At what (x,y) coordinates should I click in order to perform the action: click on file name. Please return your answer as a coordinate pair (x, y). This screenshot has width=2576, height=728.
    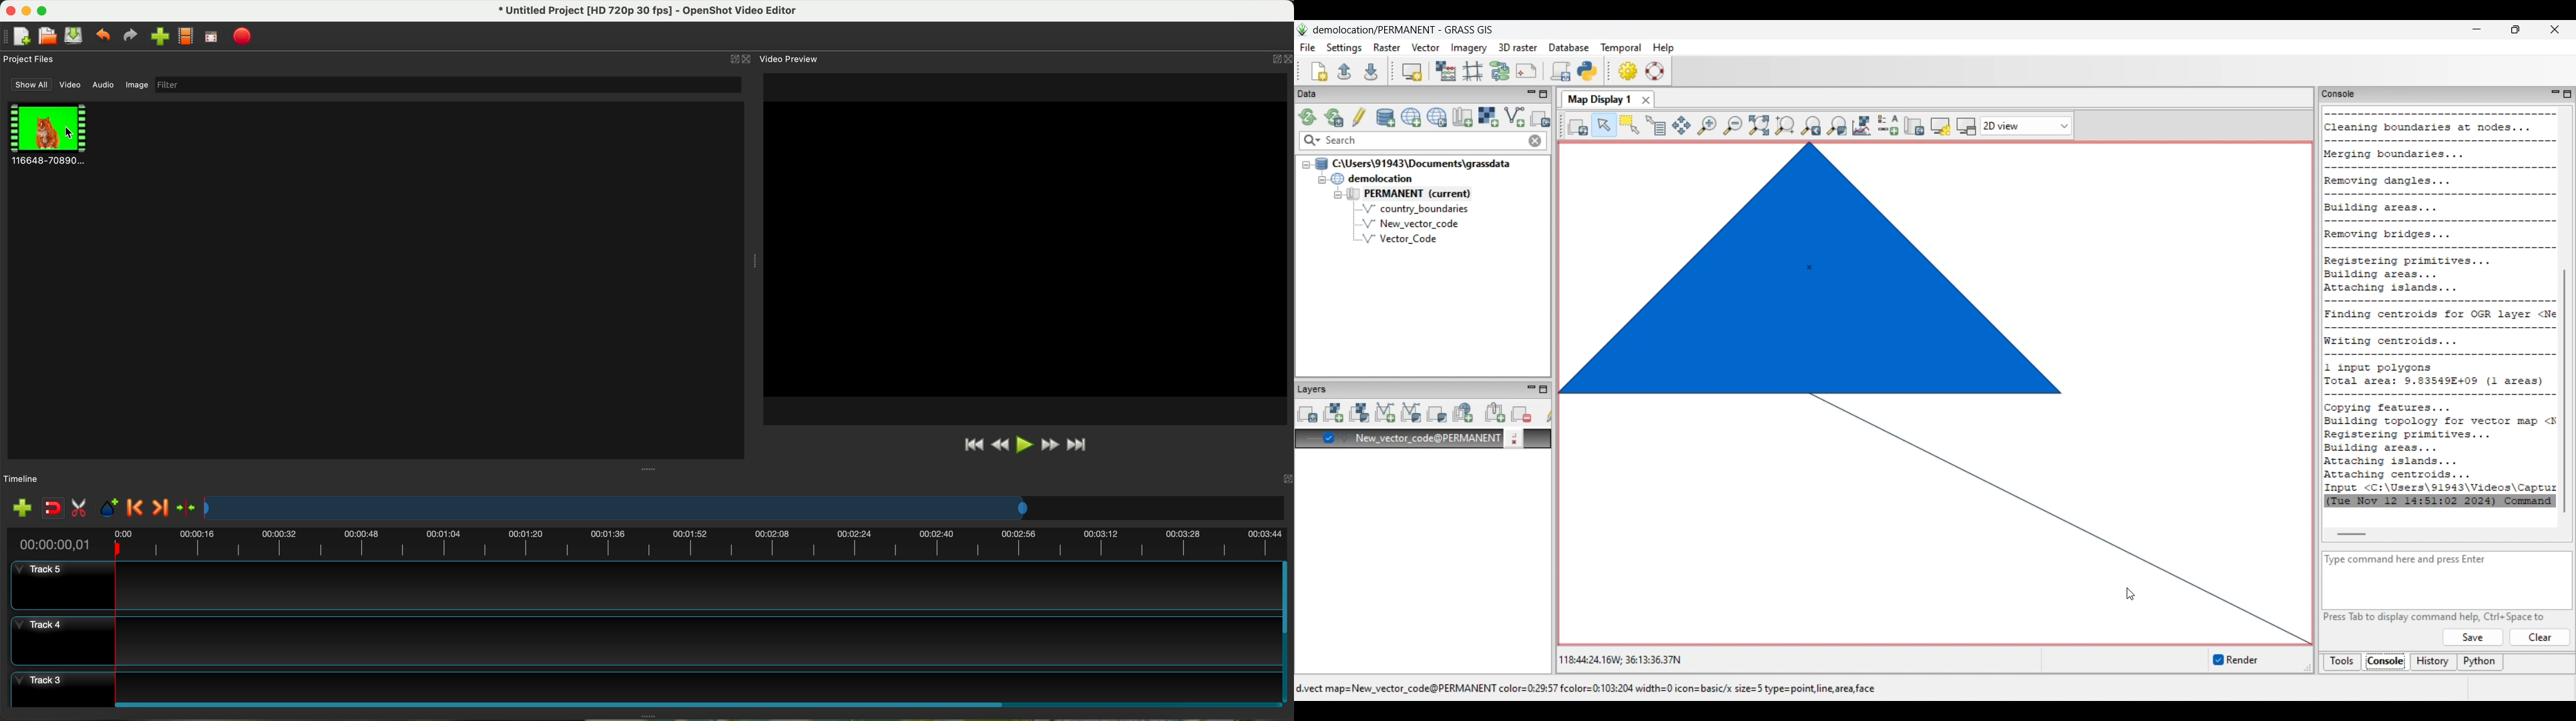
    Looking at the image, I should click on (648, 11).